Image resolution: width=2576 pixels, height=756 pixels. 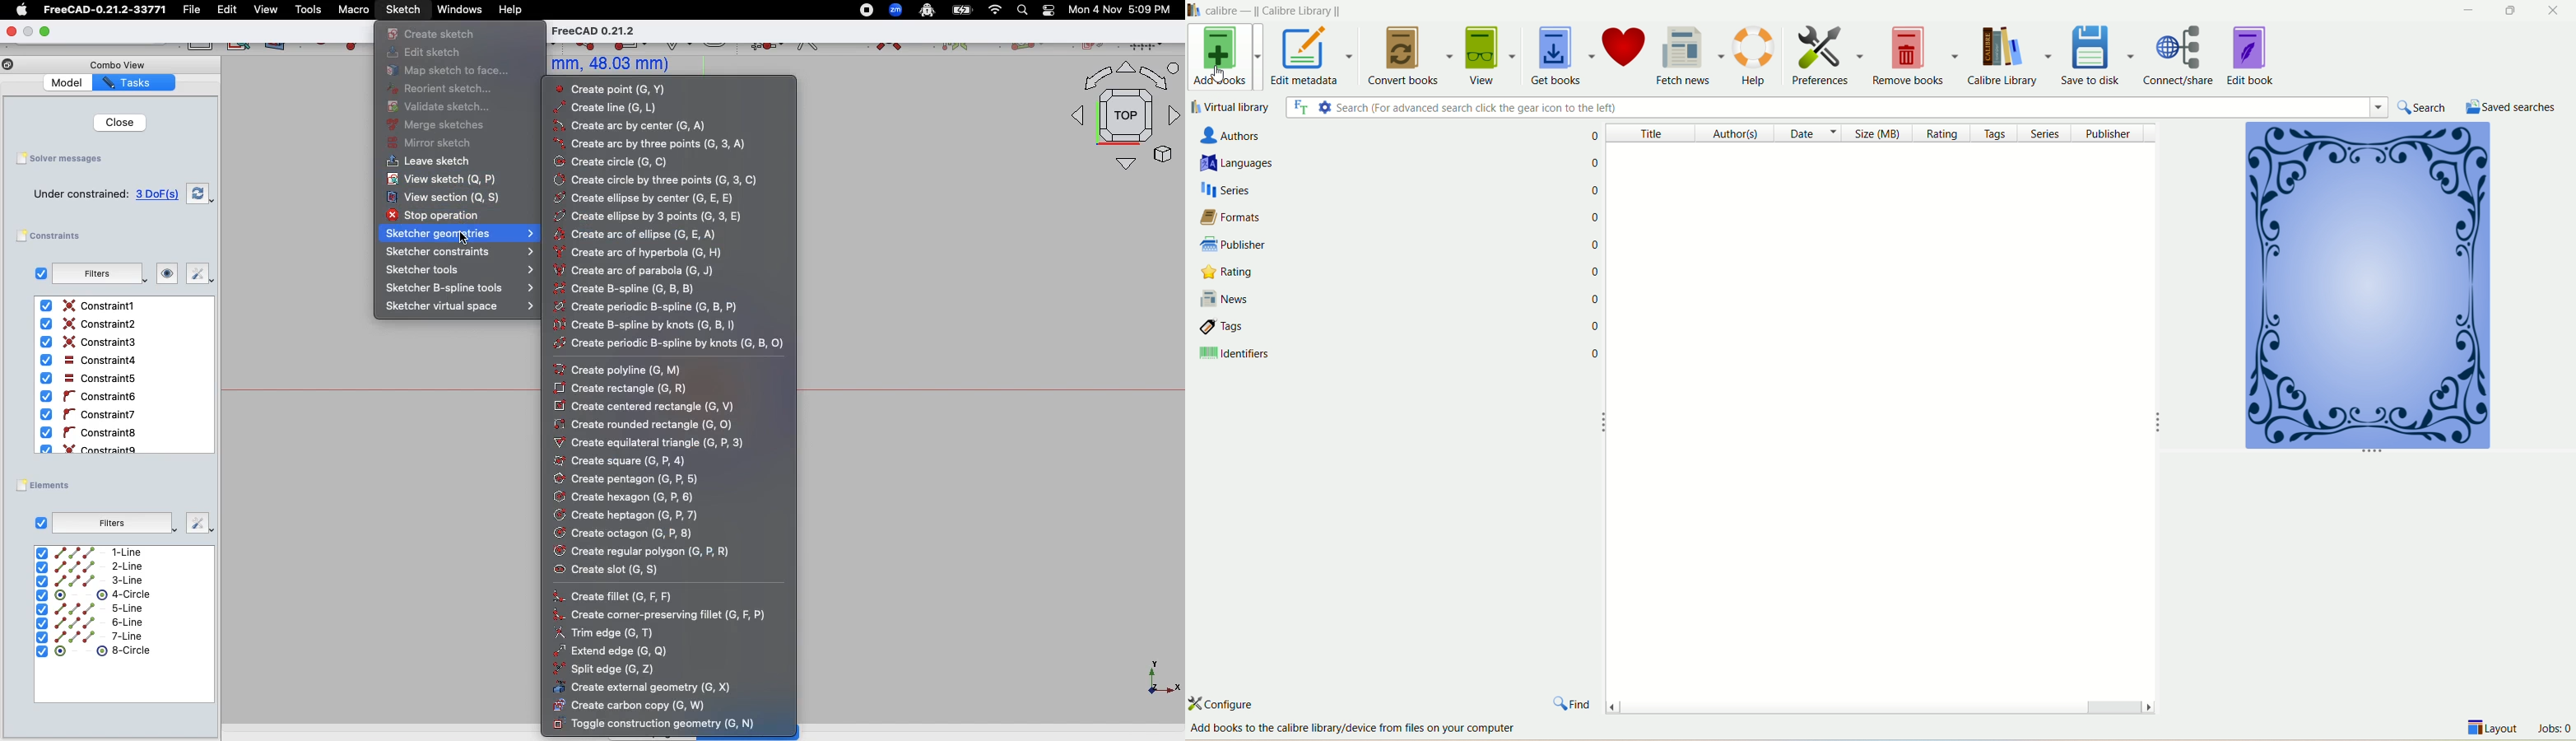 I want to click on Leave sketch, so click(x=425, y=163).